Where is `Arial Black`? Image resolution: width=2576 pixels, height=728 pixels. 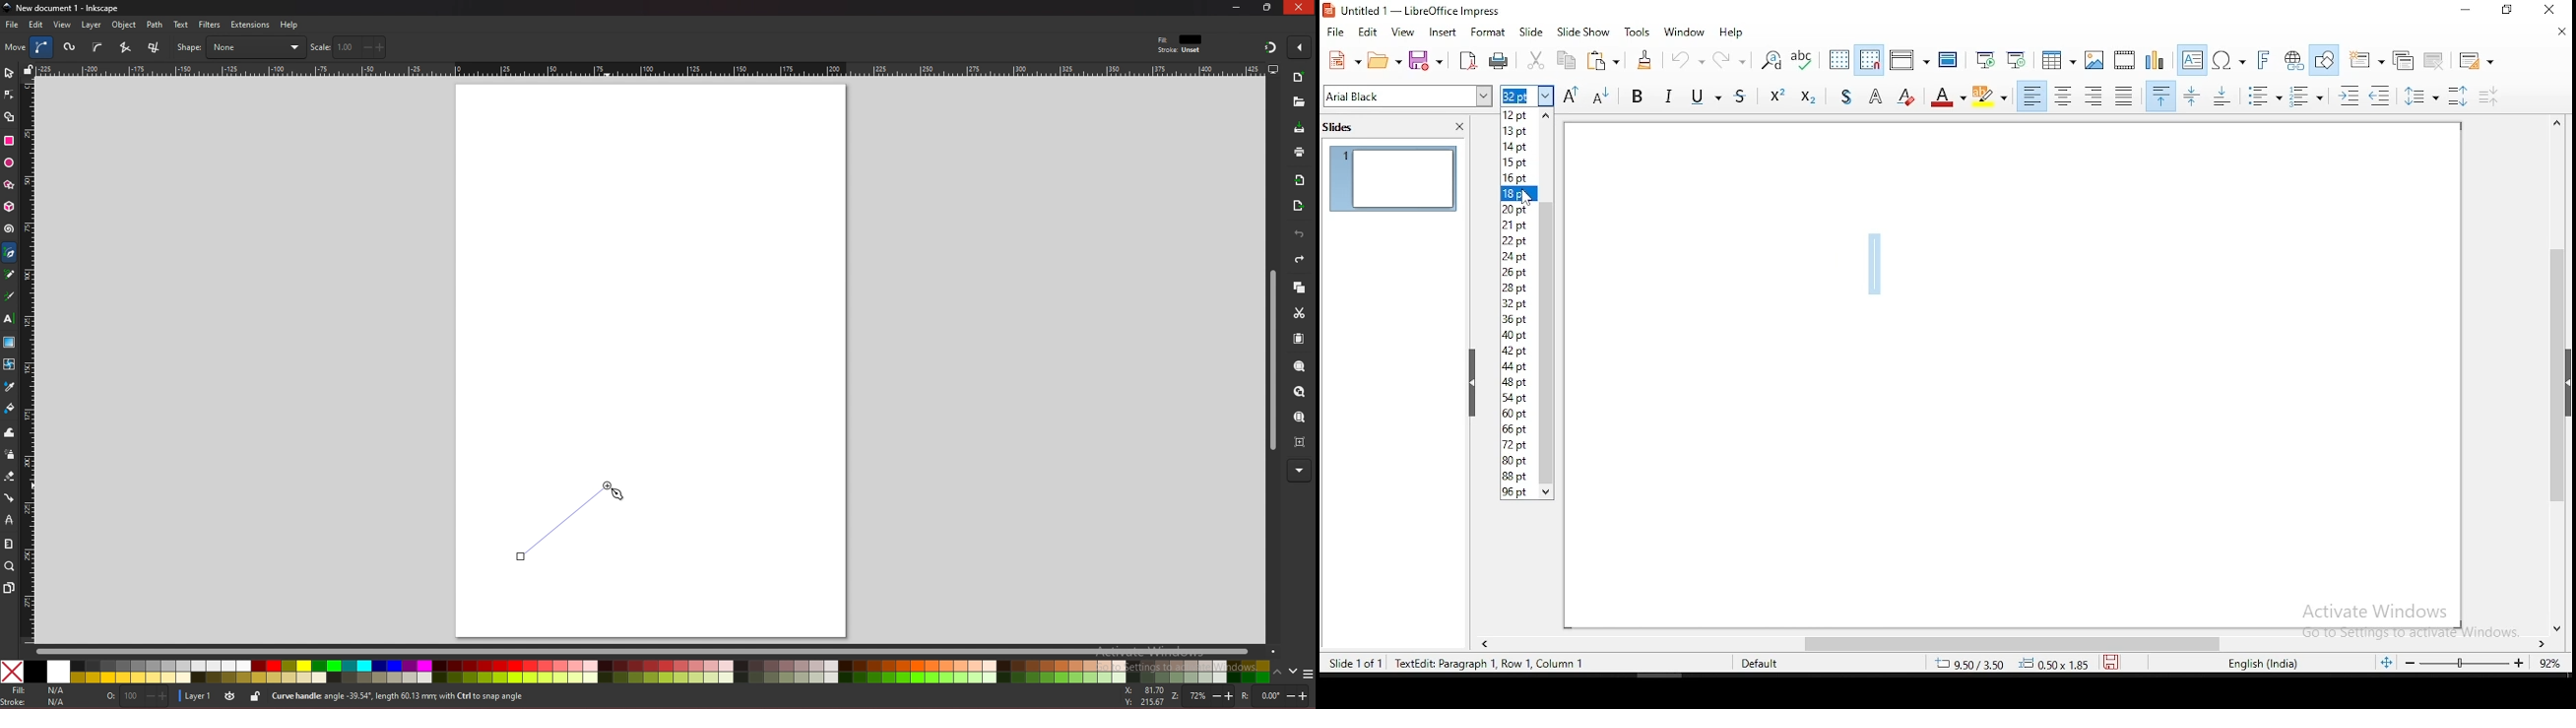
Arial Black is located at coordinates (1409, 97).